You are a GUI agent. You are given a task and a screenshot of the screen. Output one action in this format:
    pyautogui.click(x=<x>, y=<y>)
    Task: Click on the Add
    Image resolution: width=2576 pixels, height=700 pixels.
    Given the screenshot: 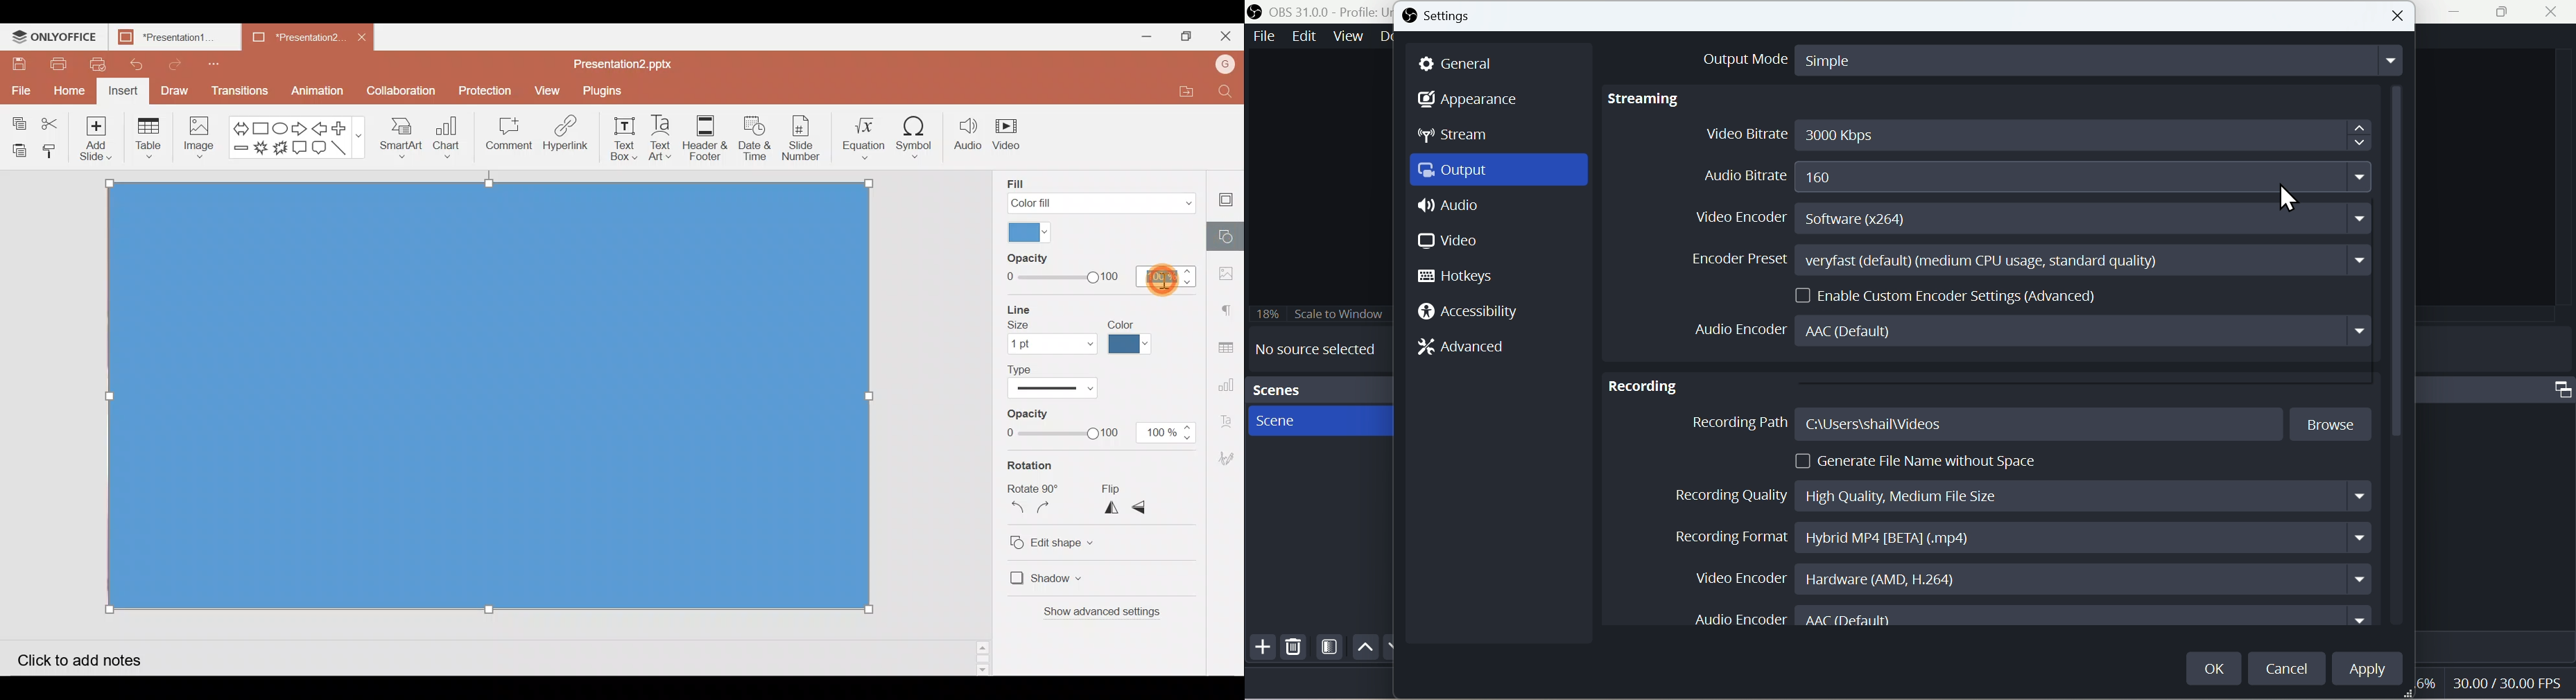 What is the action you would take?
    pyautogui.click(x=1261, y=650)
    